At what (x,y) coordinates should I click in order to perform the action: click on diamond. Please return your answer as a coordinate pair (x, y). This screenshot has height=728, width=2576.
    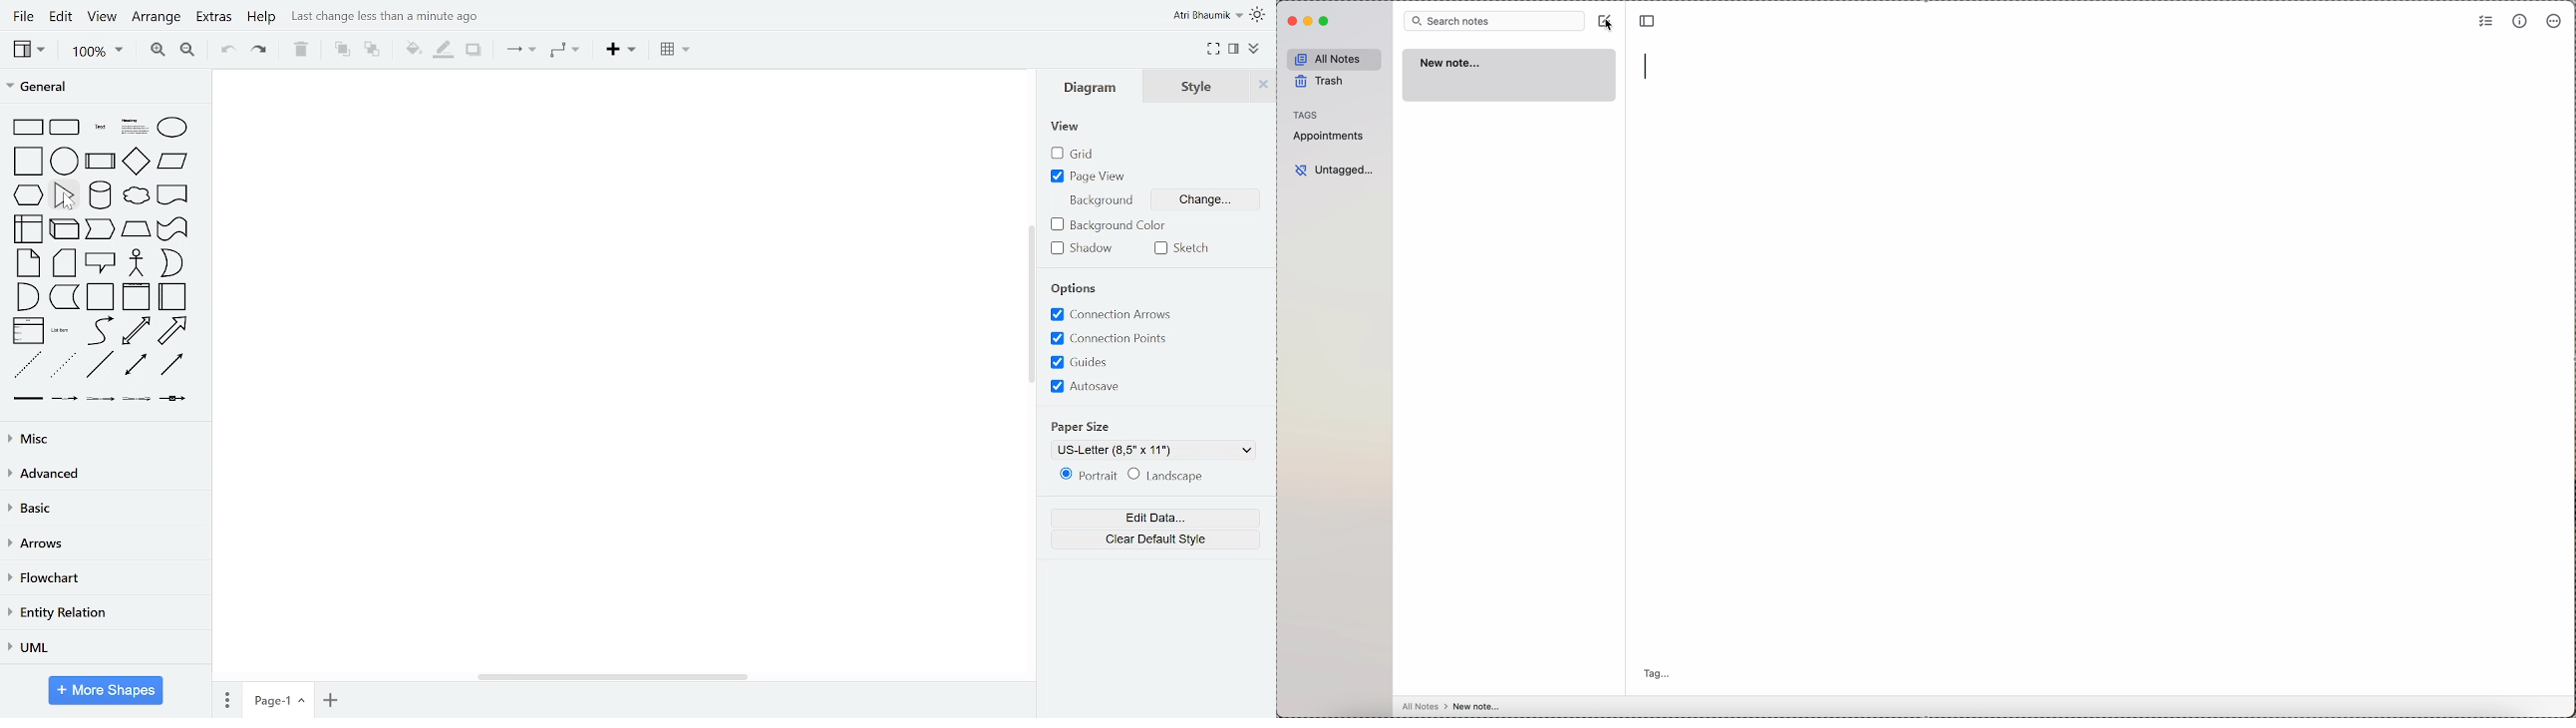
    Looking at the image, I should click on (136, 162).